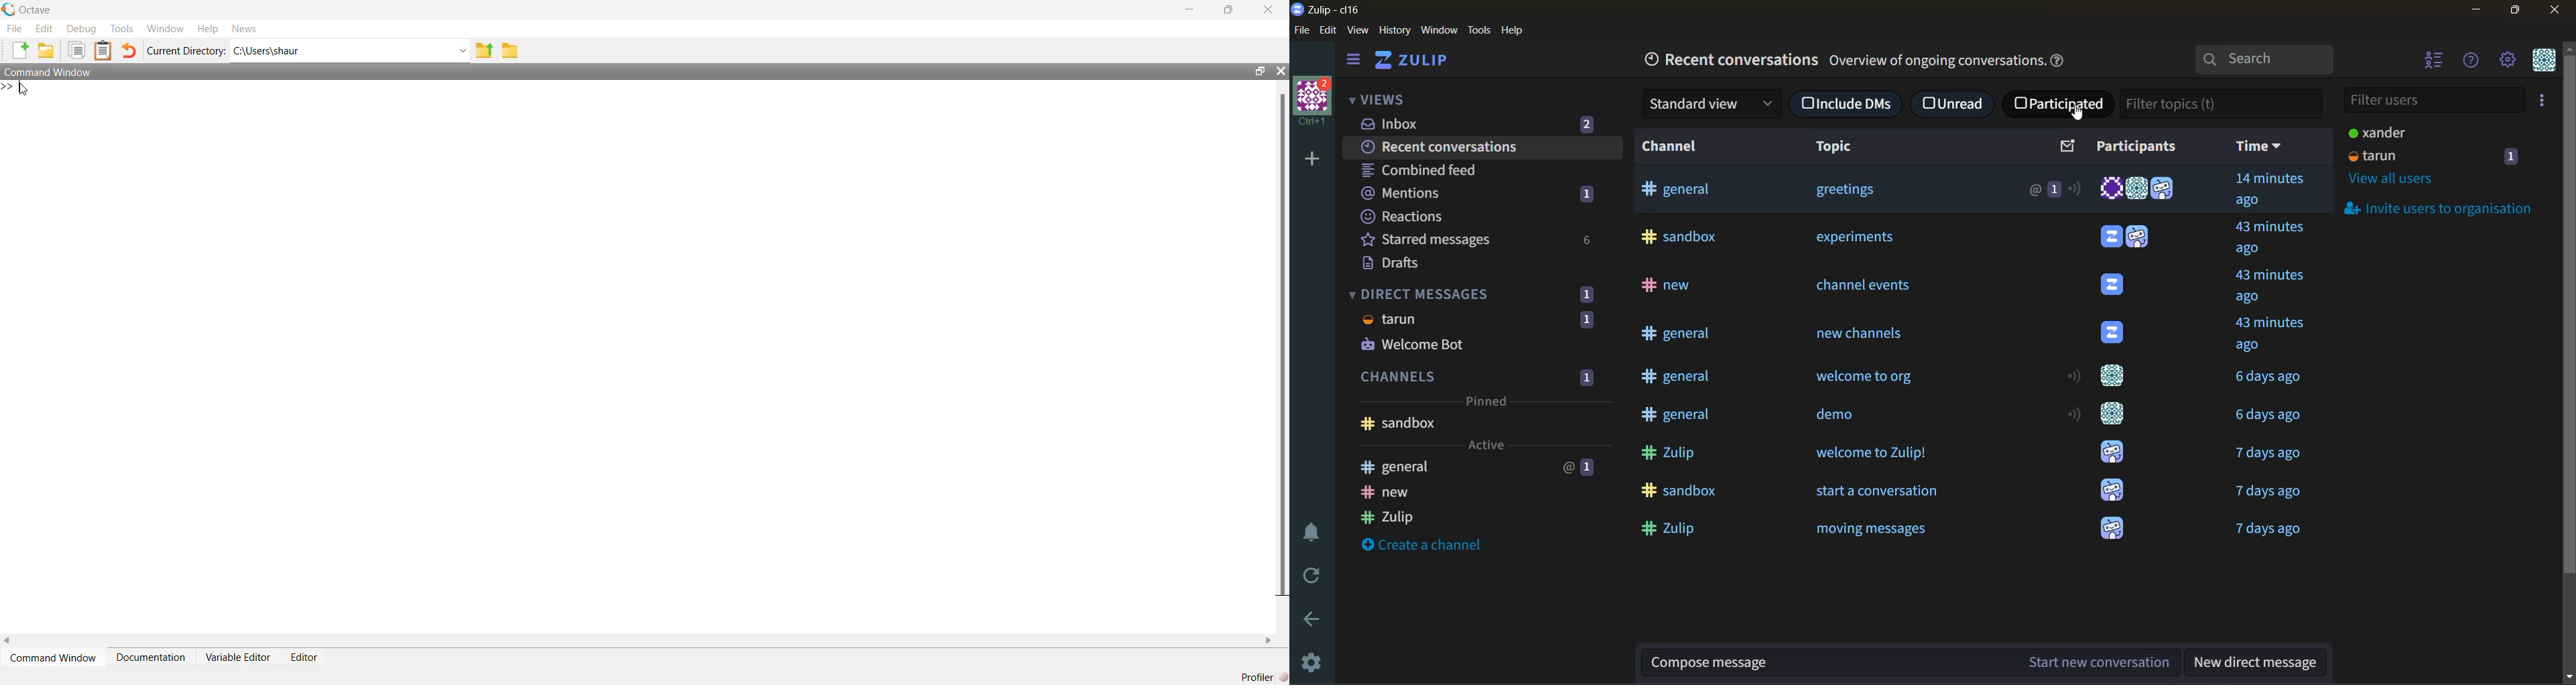  What do you see at coordinates (2114, 490) in the screenshot?
I see `user` at bounding box center [2114, 490].